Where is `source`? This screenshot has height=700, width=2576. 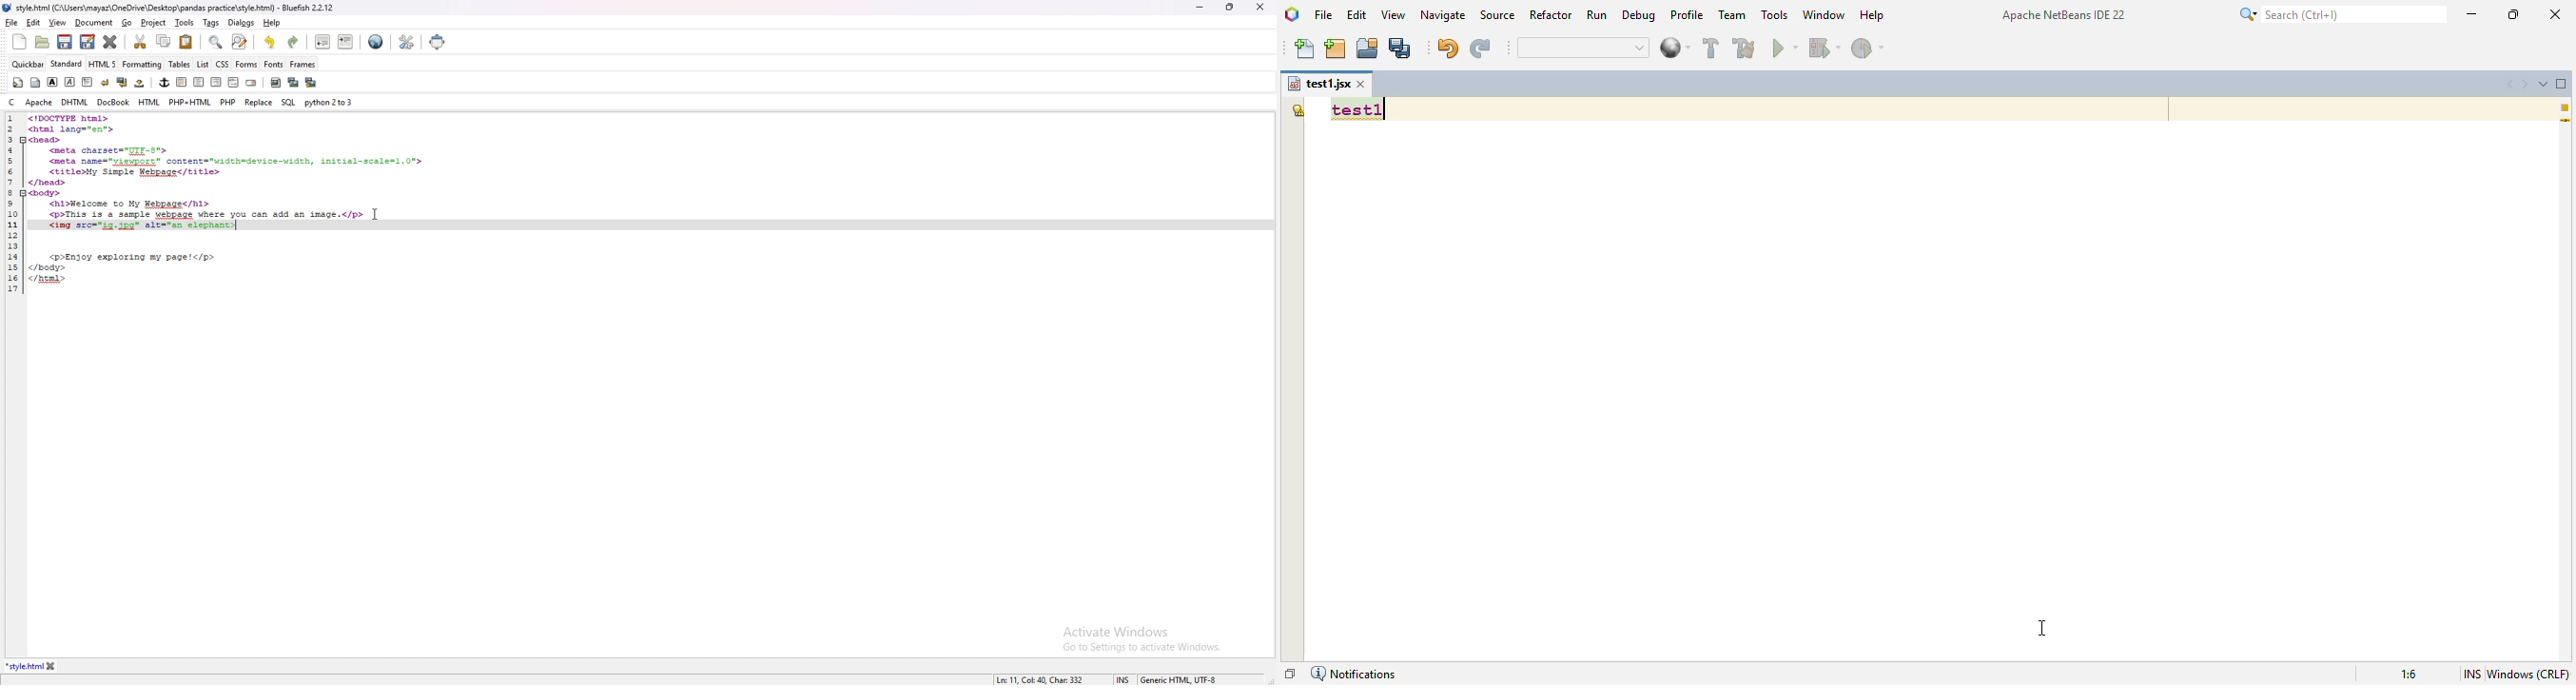 source is located at coordinates (1498, 15).